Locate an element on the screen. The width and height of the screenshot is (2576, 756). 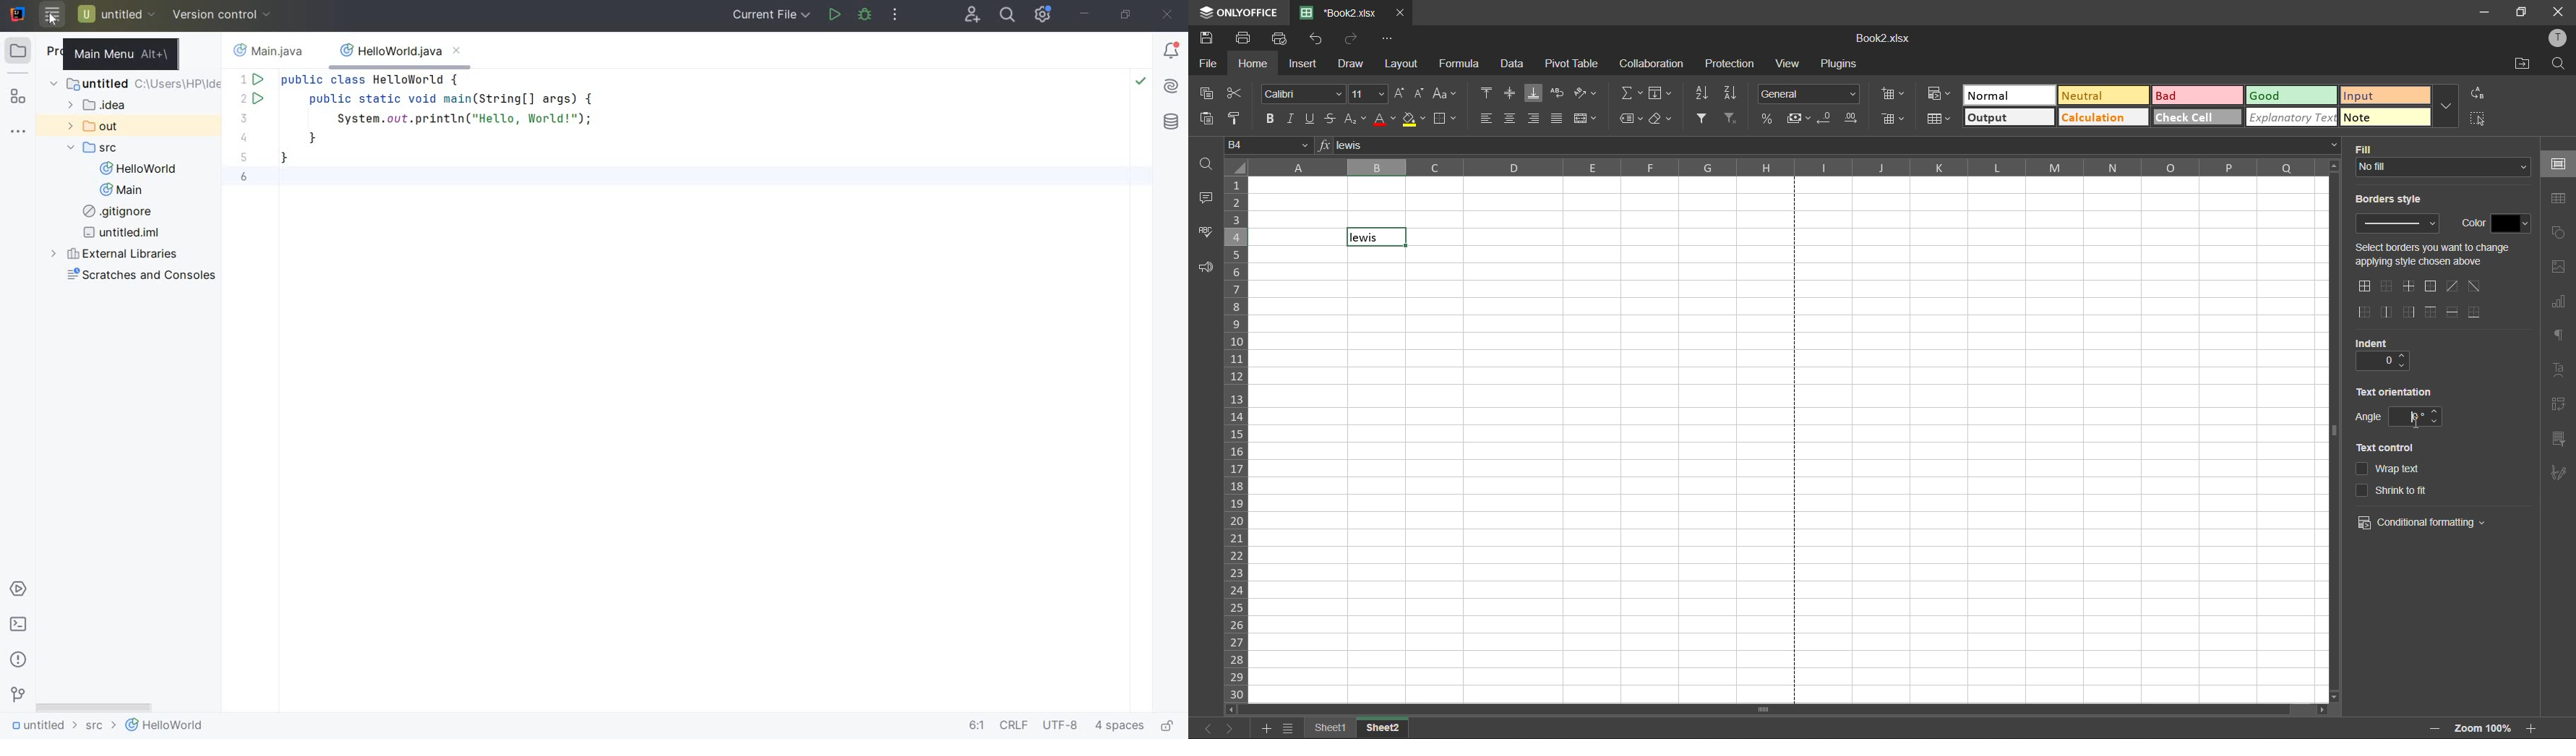
src is located at coordinates (99, 728).